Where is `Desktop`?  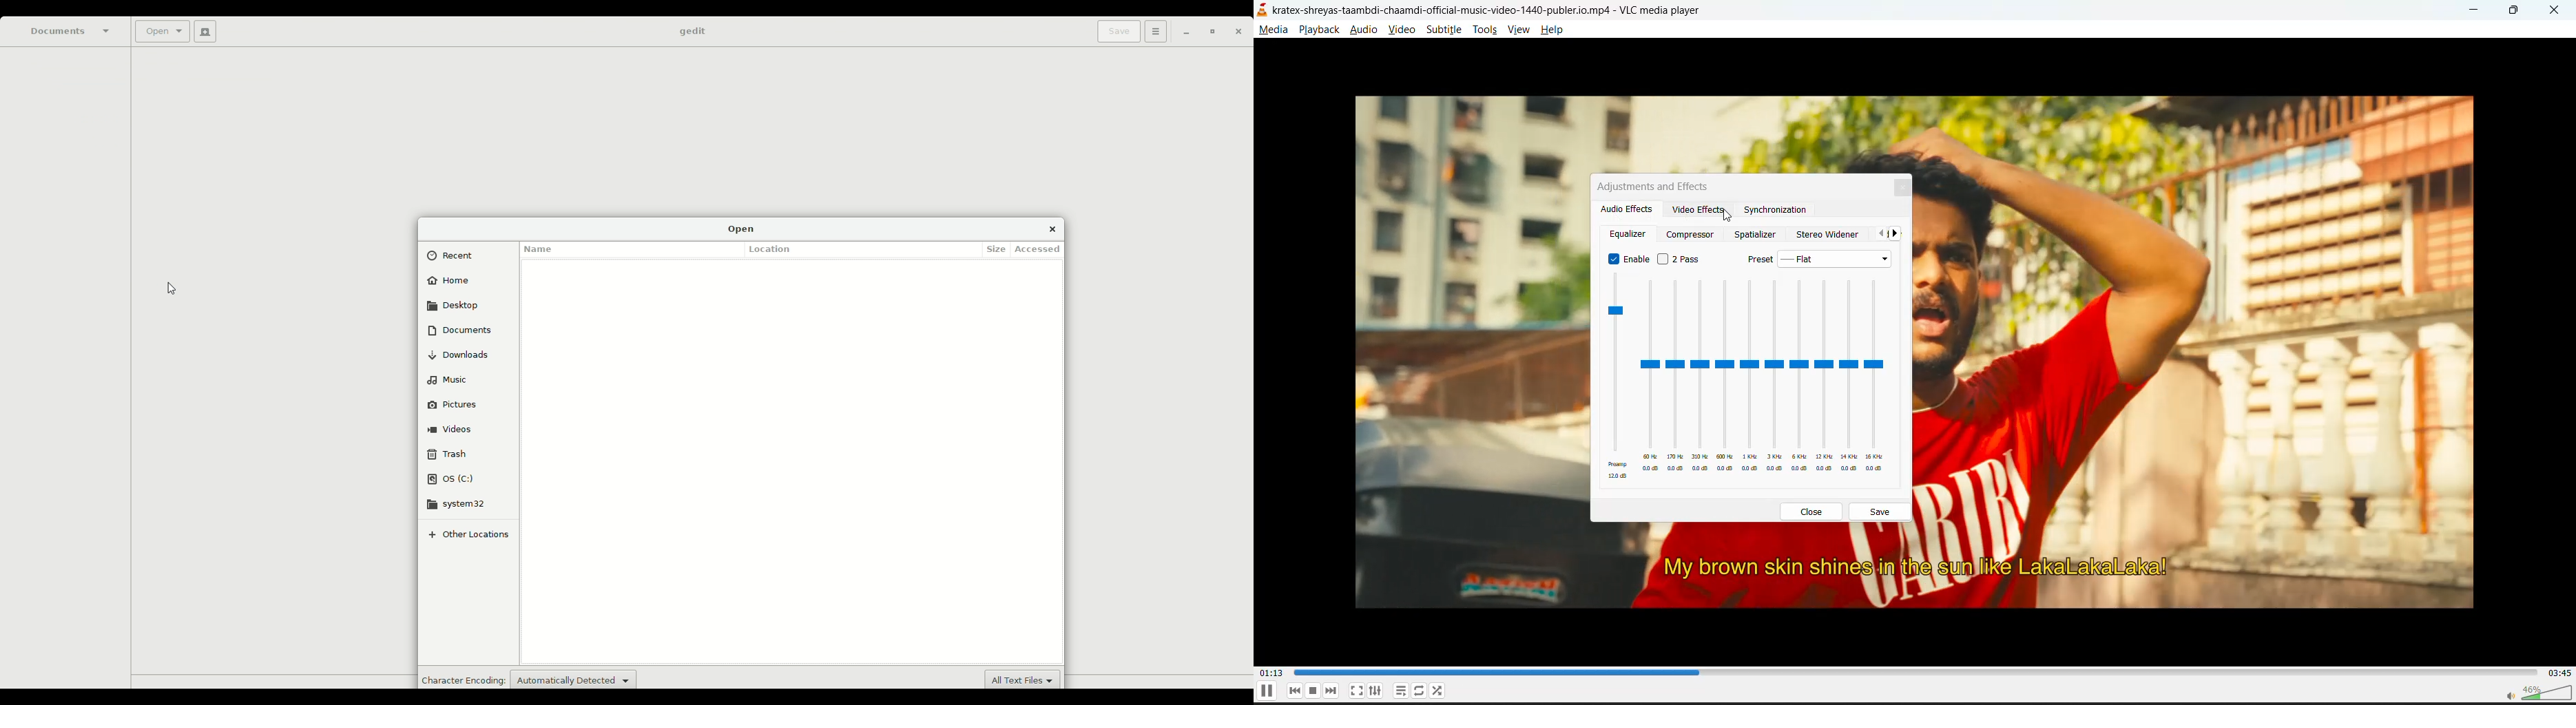 Desktop is located at coordinates (455, 305).